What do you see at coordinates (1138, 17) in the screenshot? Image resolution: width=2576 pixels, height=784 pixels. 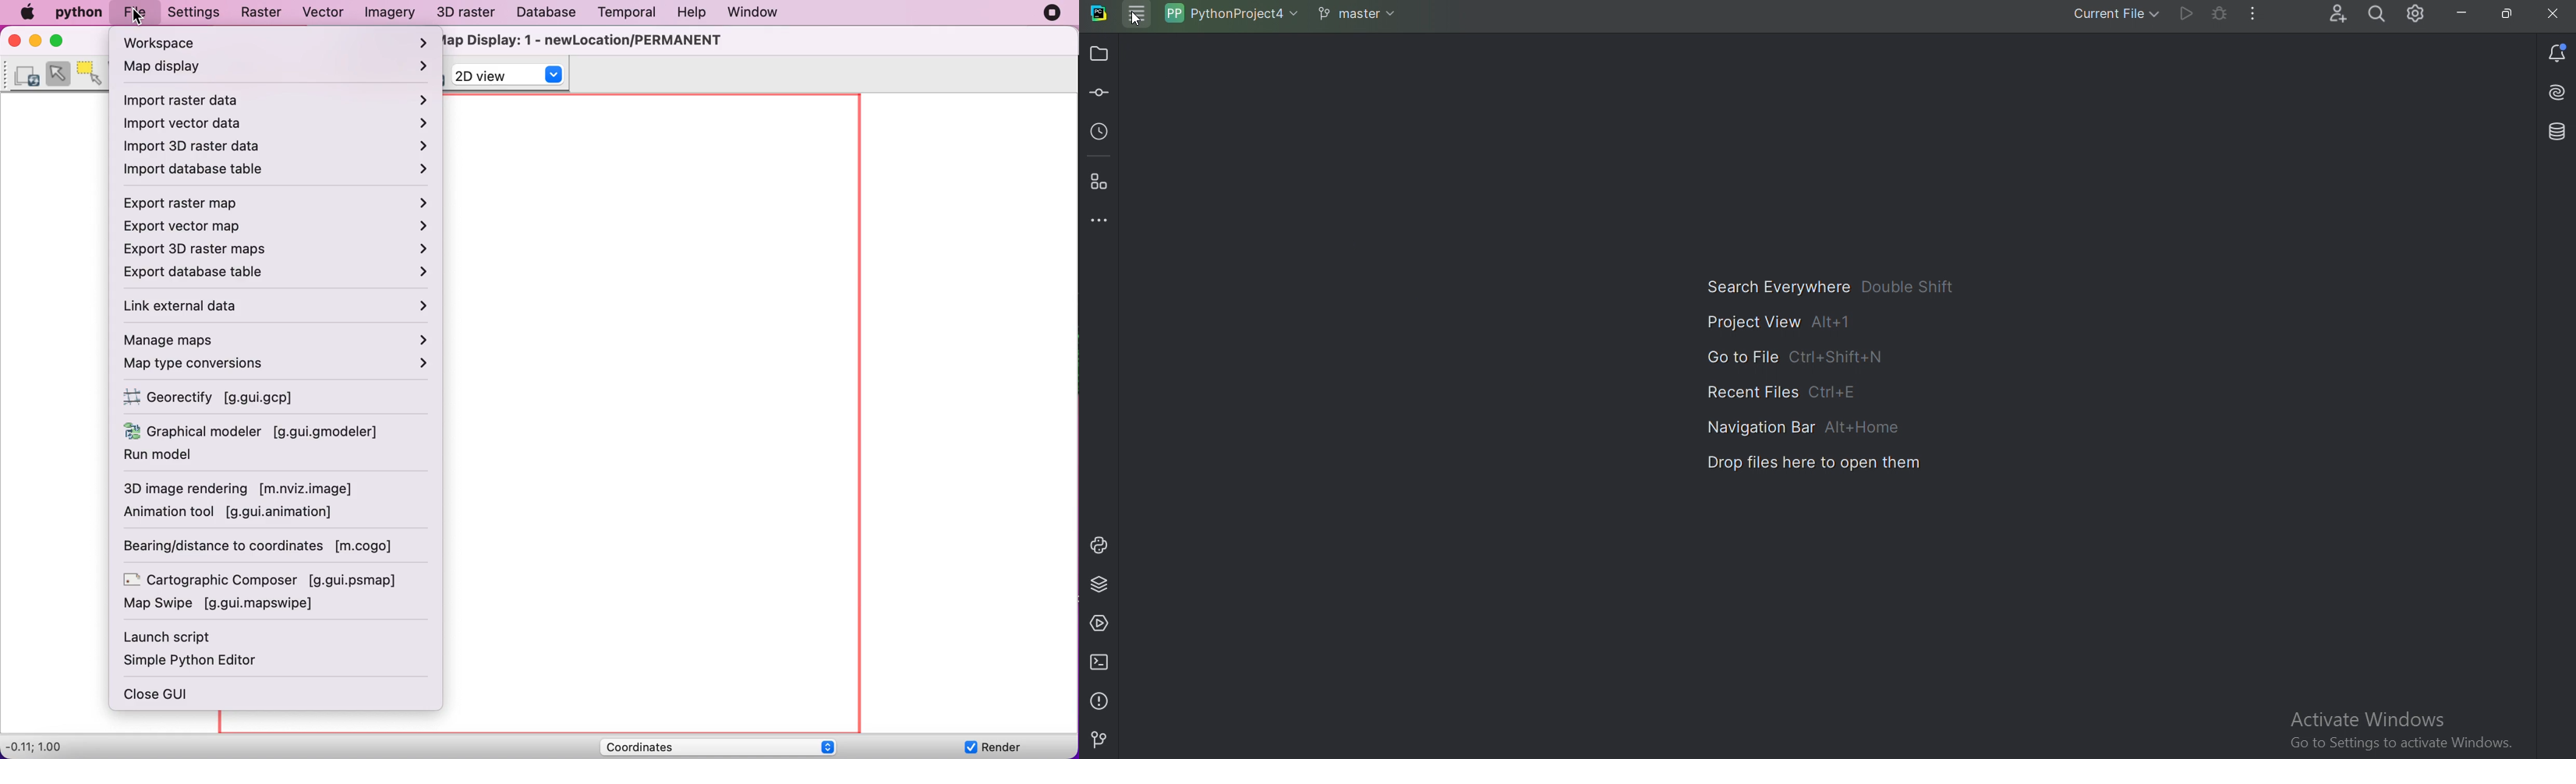 I see `Cursor` at bounding box center [1138, 17].